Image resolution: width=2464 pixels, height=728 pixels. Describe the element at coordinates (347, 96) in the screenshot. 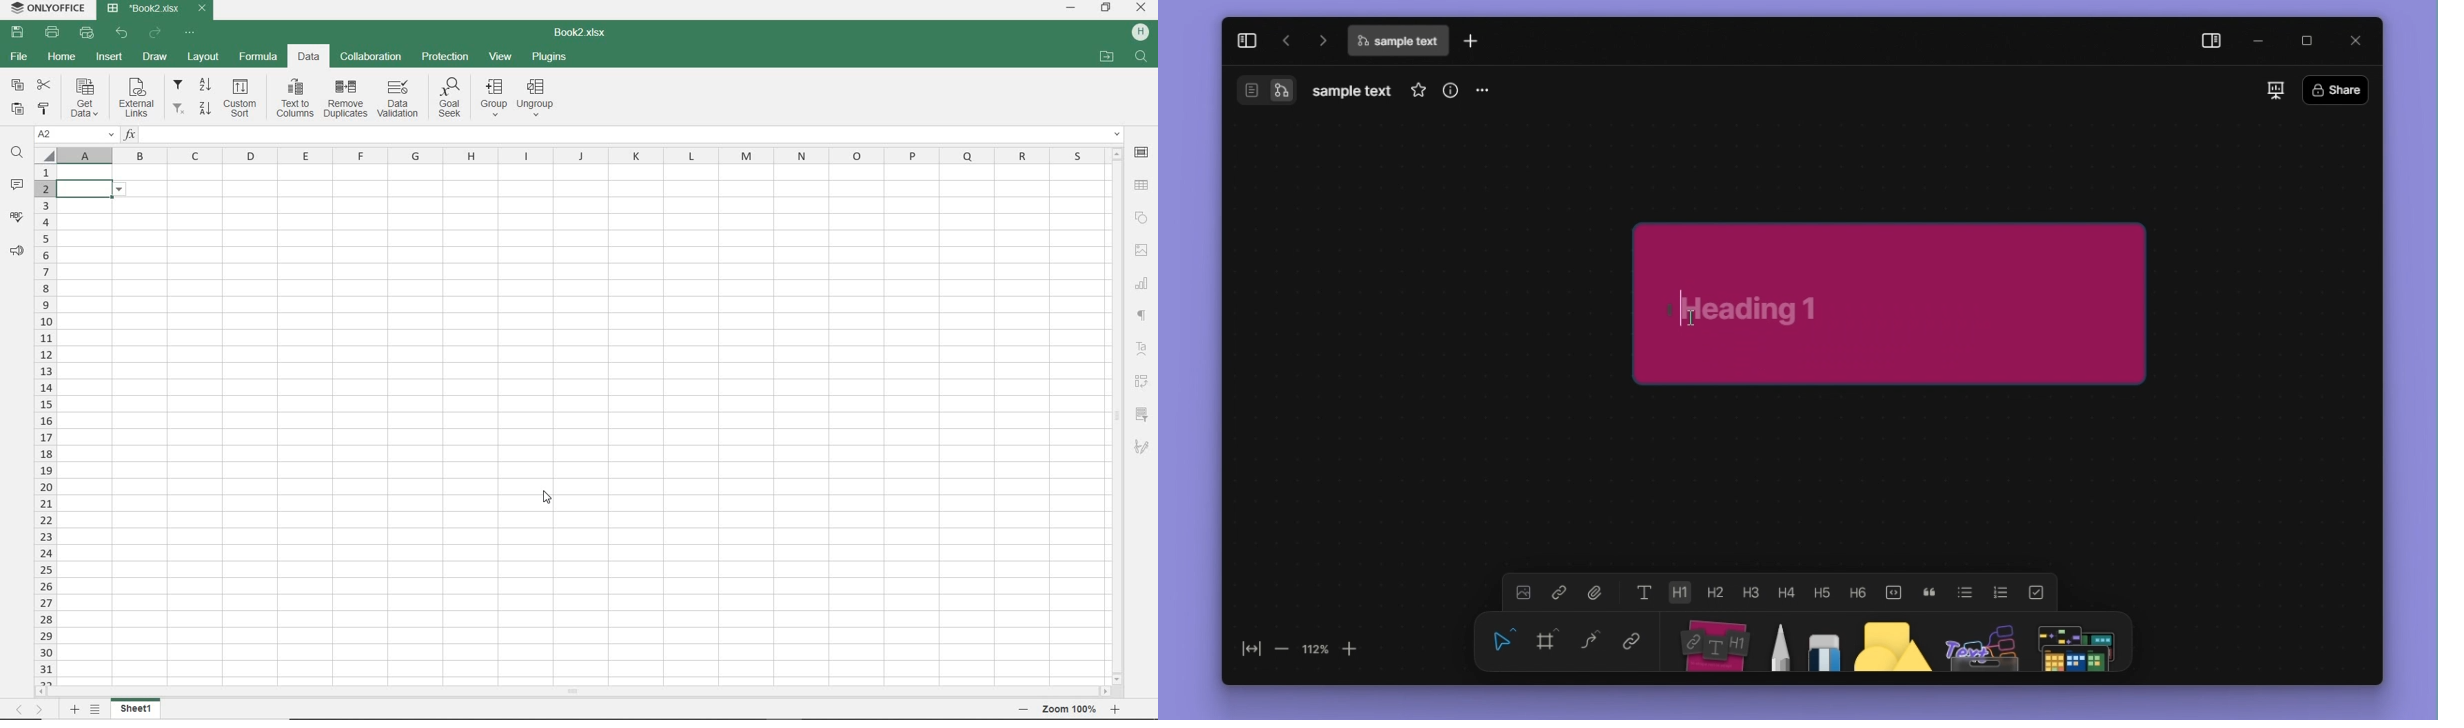

I see `remove duplicates` at that location.